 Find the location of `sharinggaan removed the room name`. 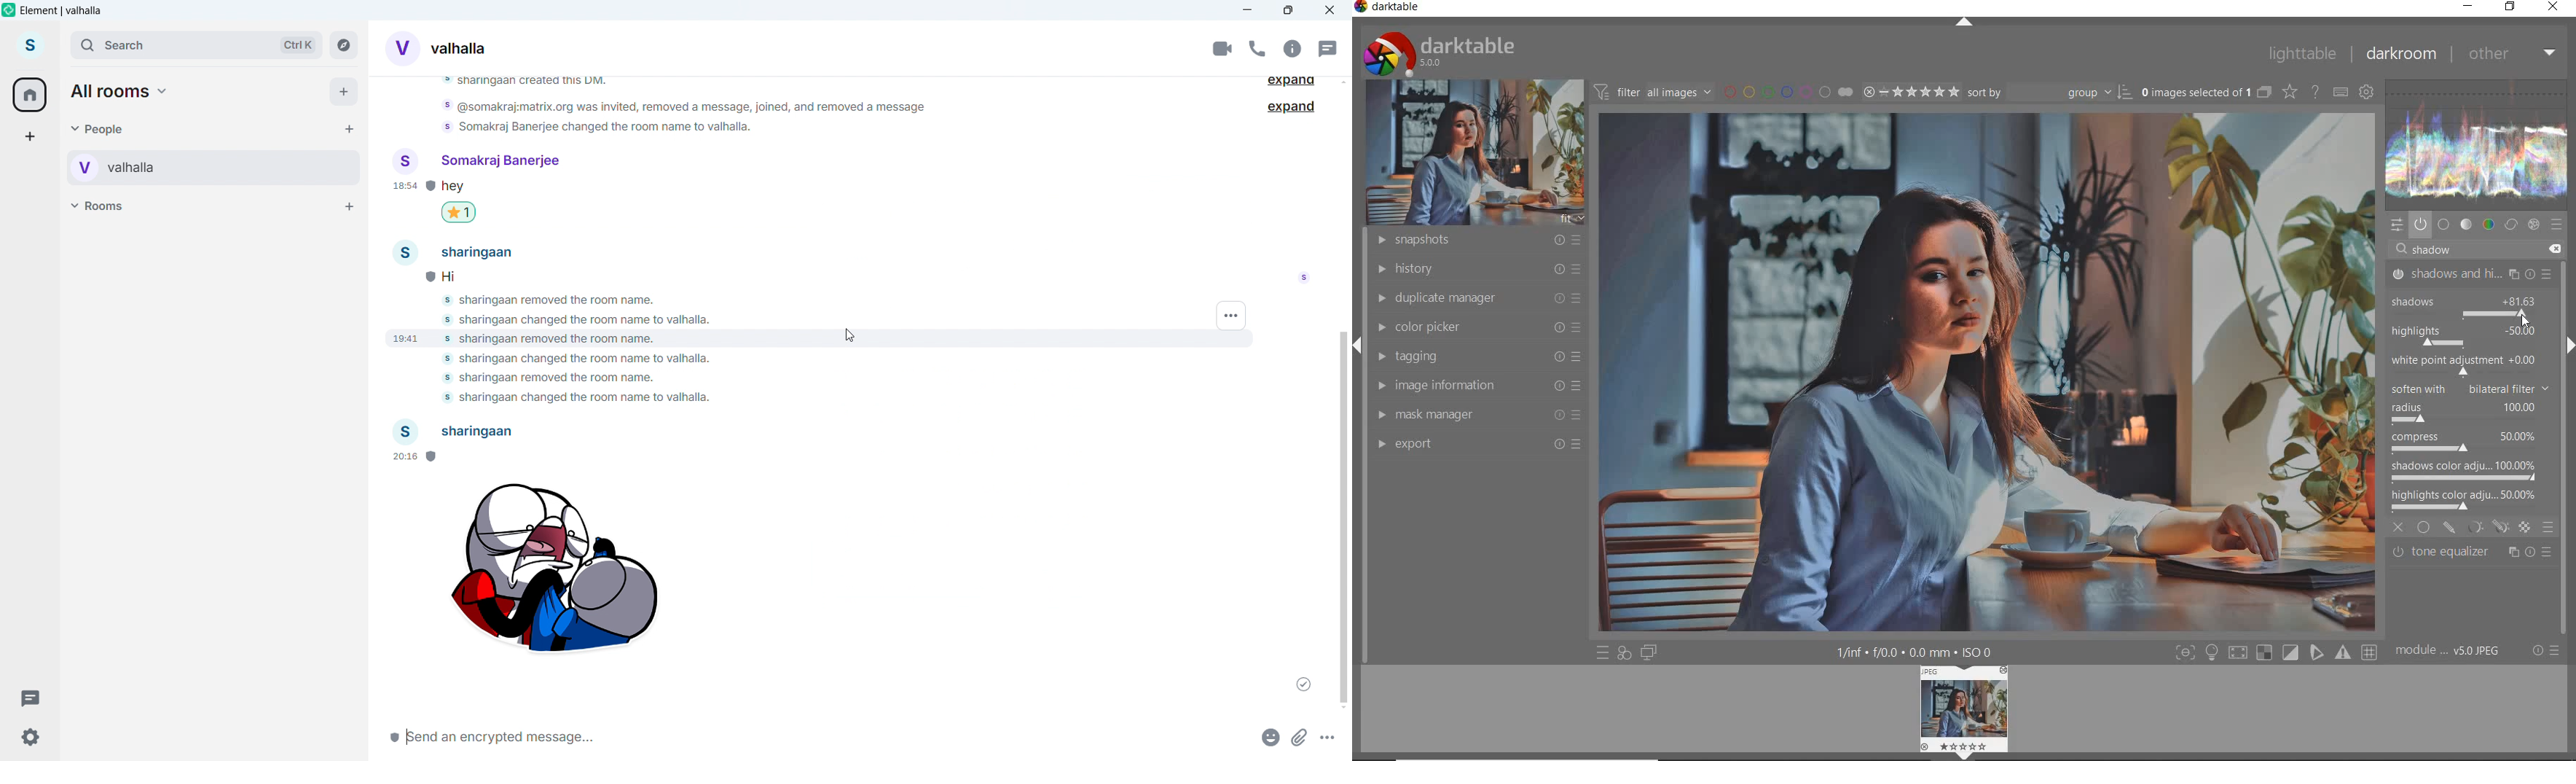

sharinggaan removed the room name is located at coordinates (568, 302).